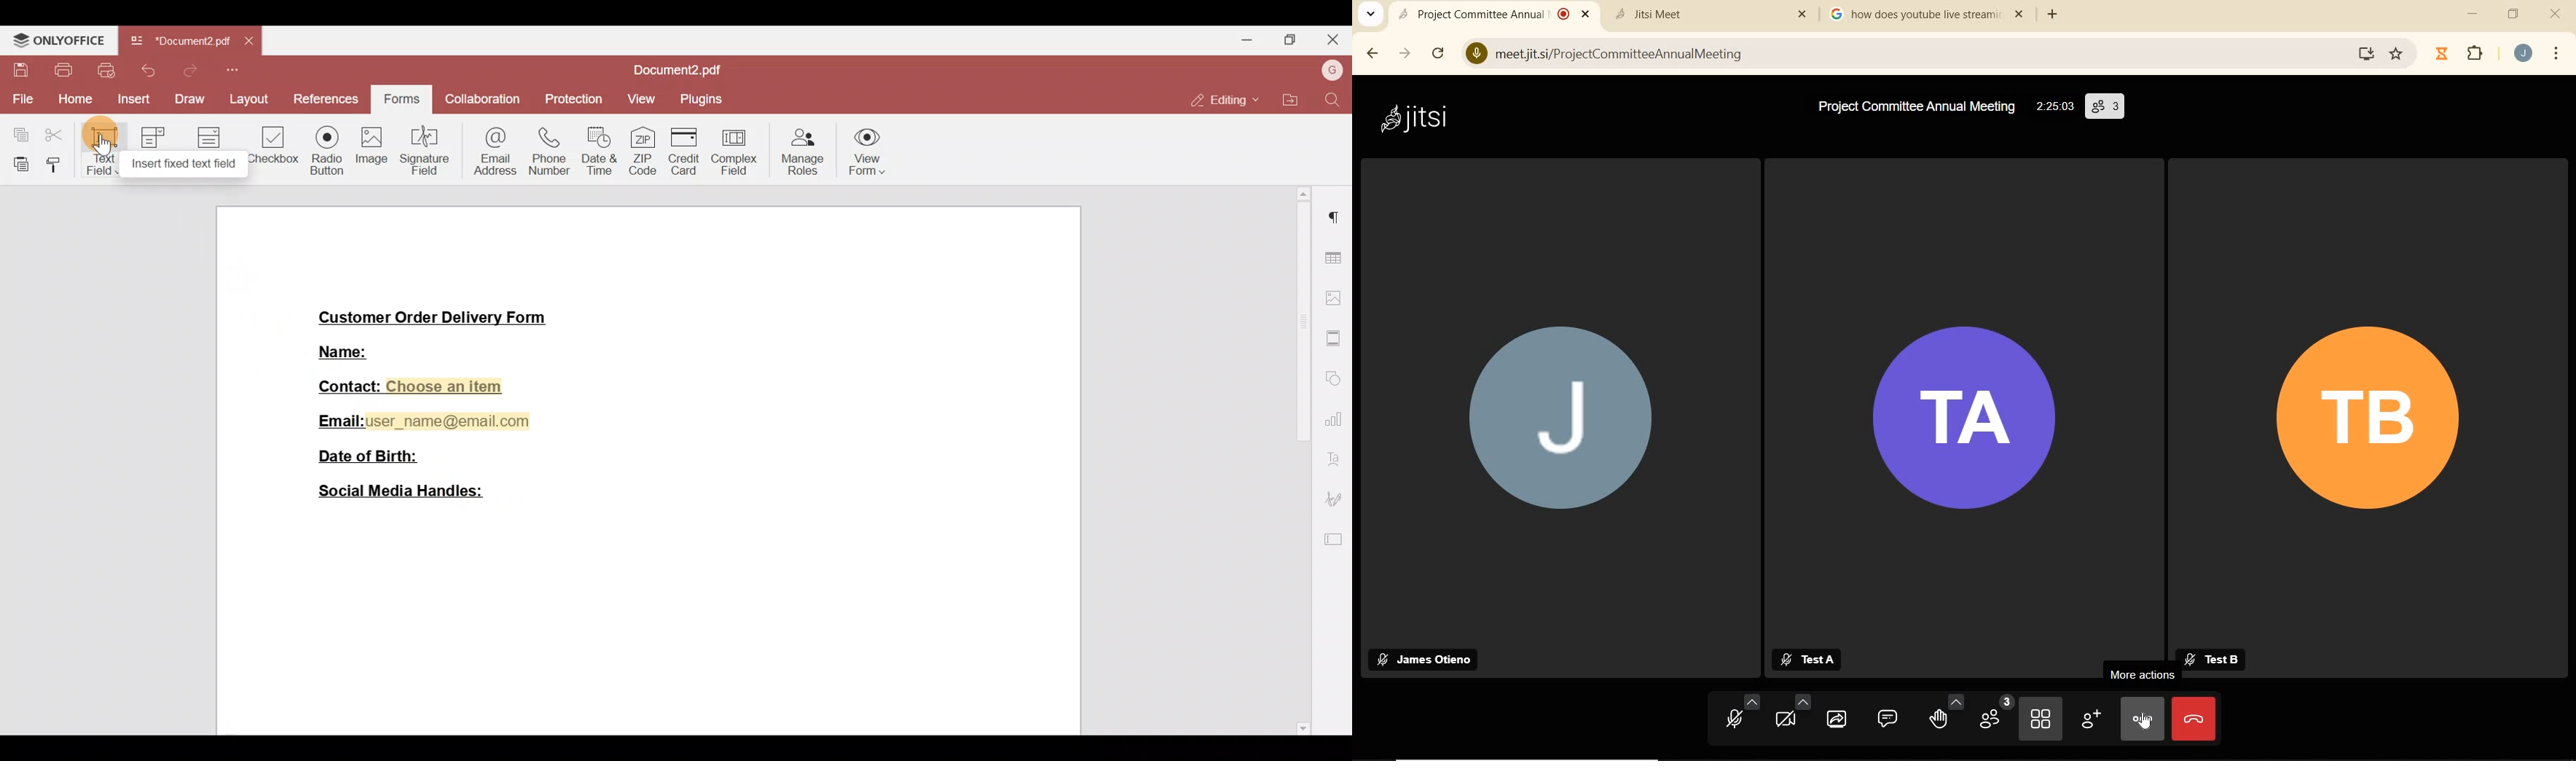  What do you see at coordinates (1339, 458) in the screenshot?
I see `Font settings` at bounding box center [1339, 458].